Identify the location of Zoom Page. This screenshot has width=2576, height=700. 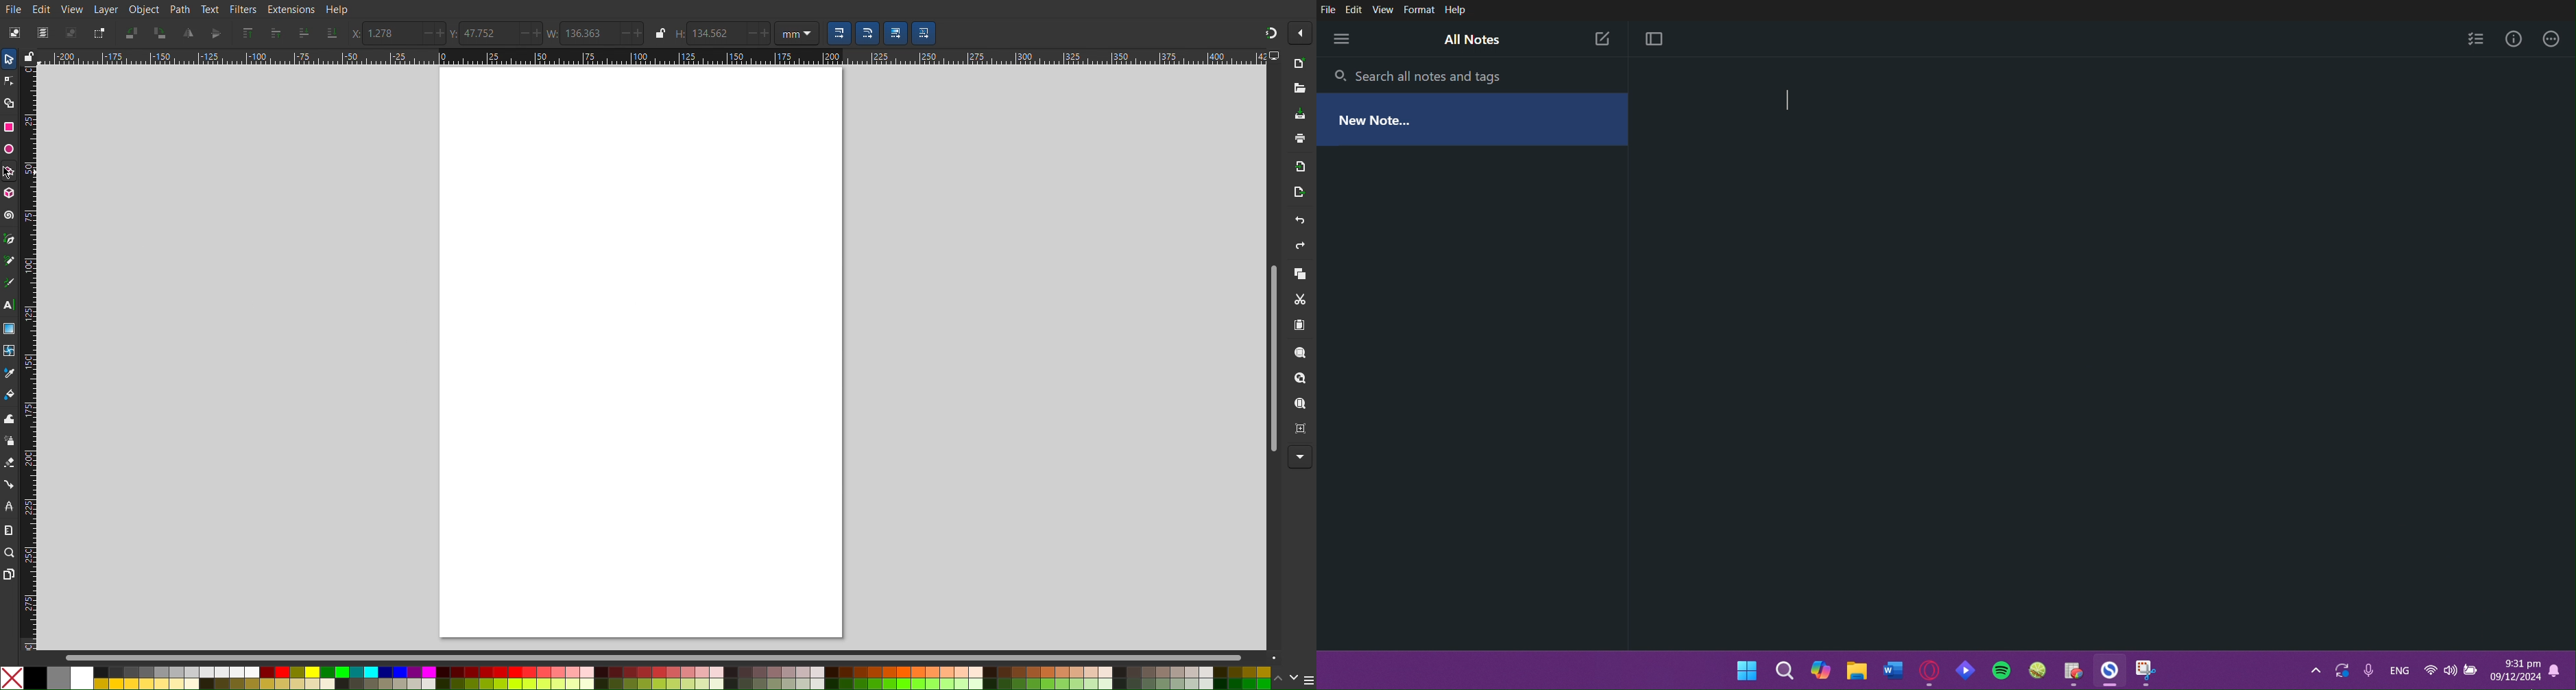
(1301, 405).